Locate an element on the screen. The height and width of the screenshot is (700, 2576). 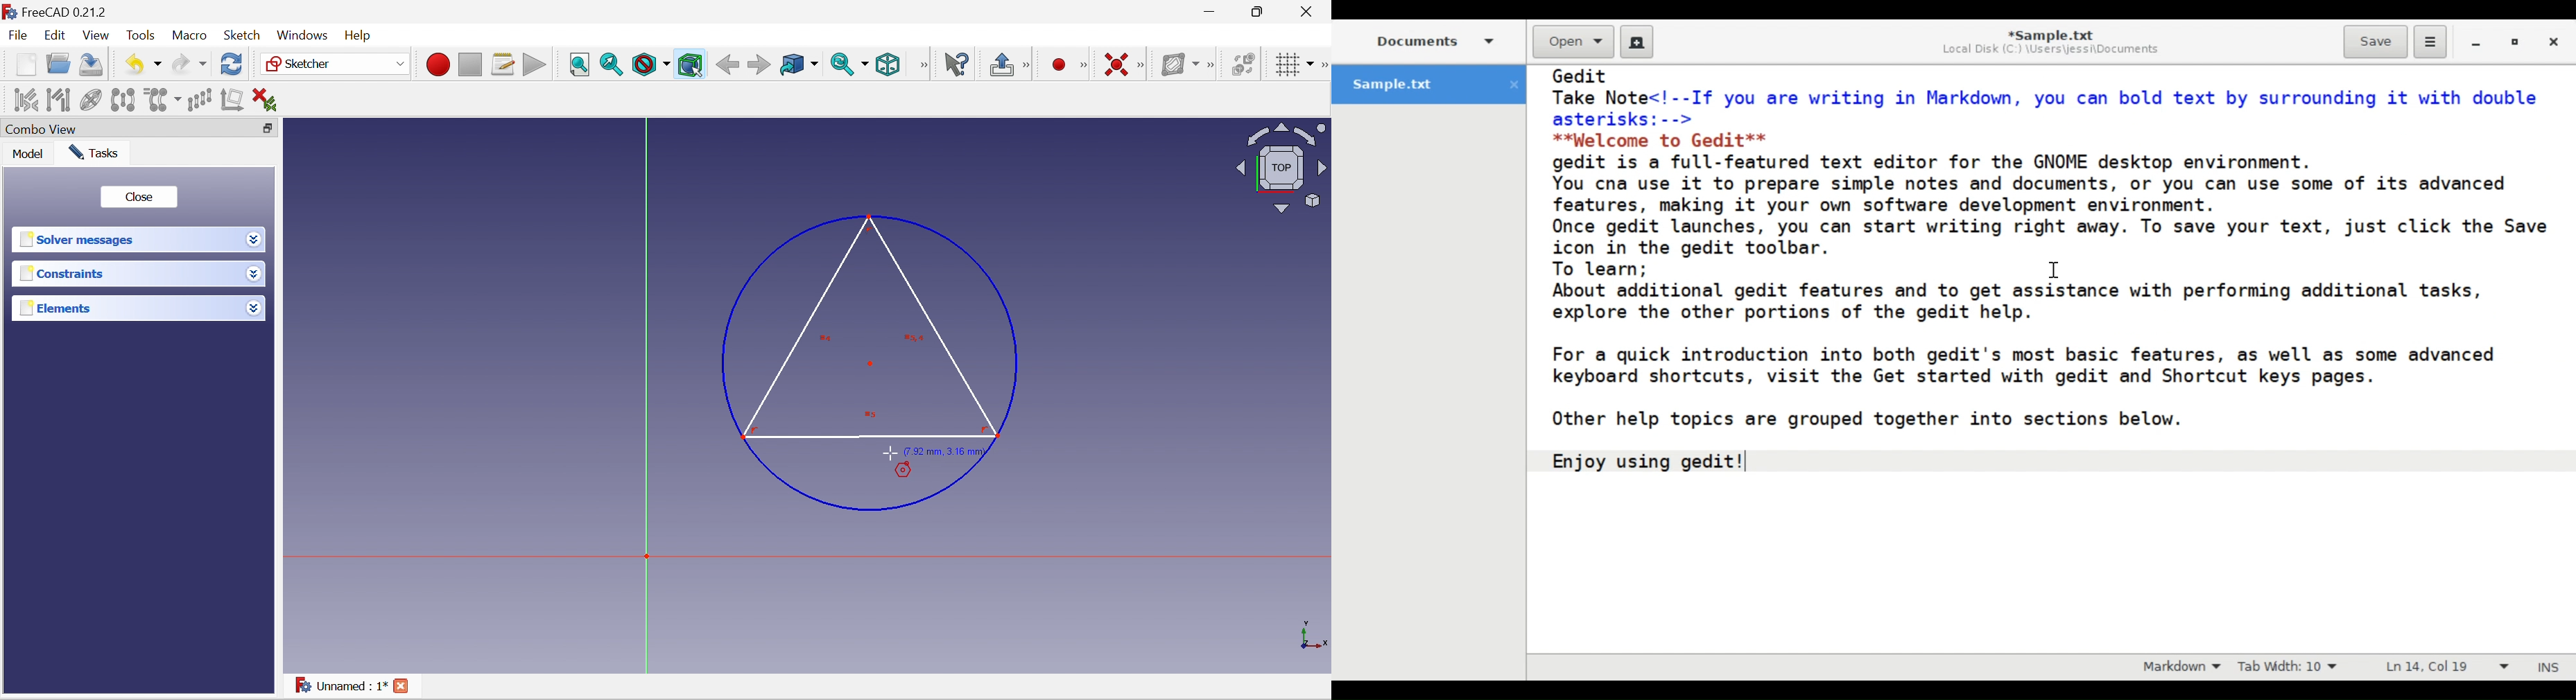
Clone is located at coordinates (162, 101).